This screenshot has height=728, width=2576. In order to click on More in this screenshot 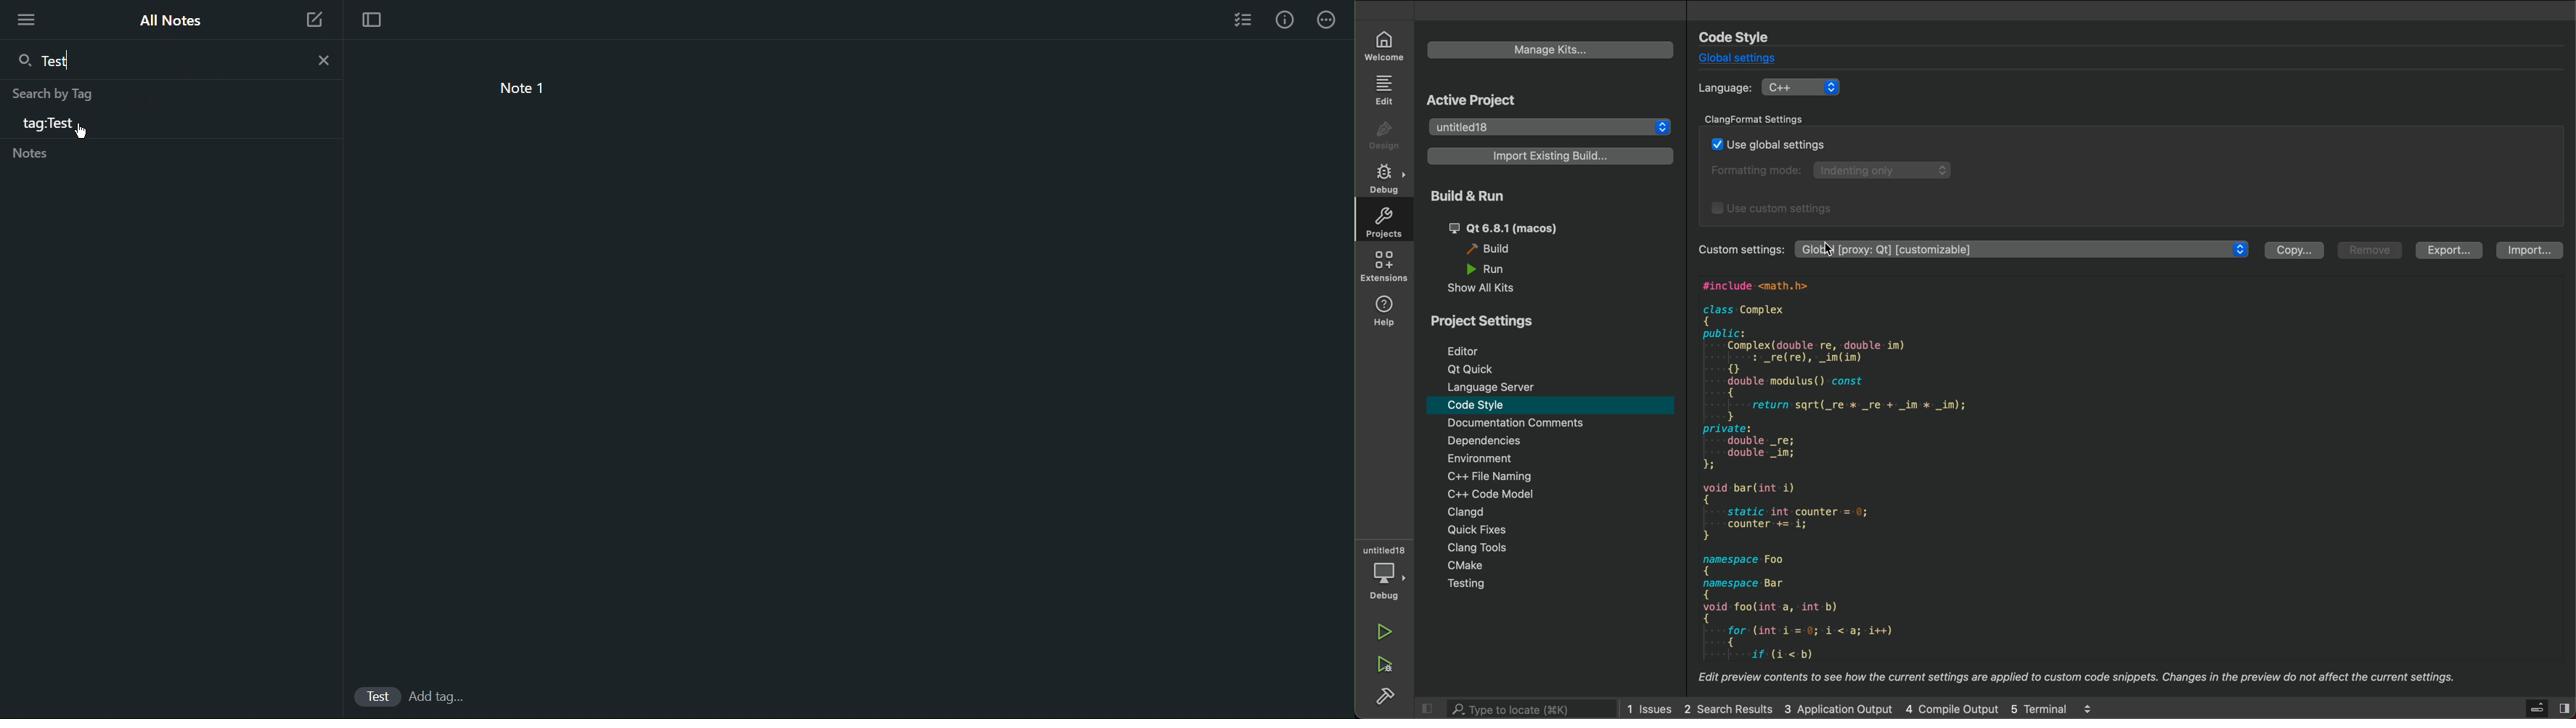, I will do `click(1333, 19)`.